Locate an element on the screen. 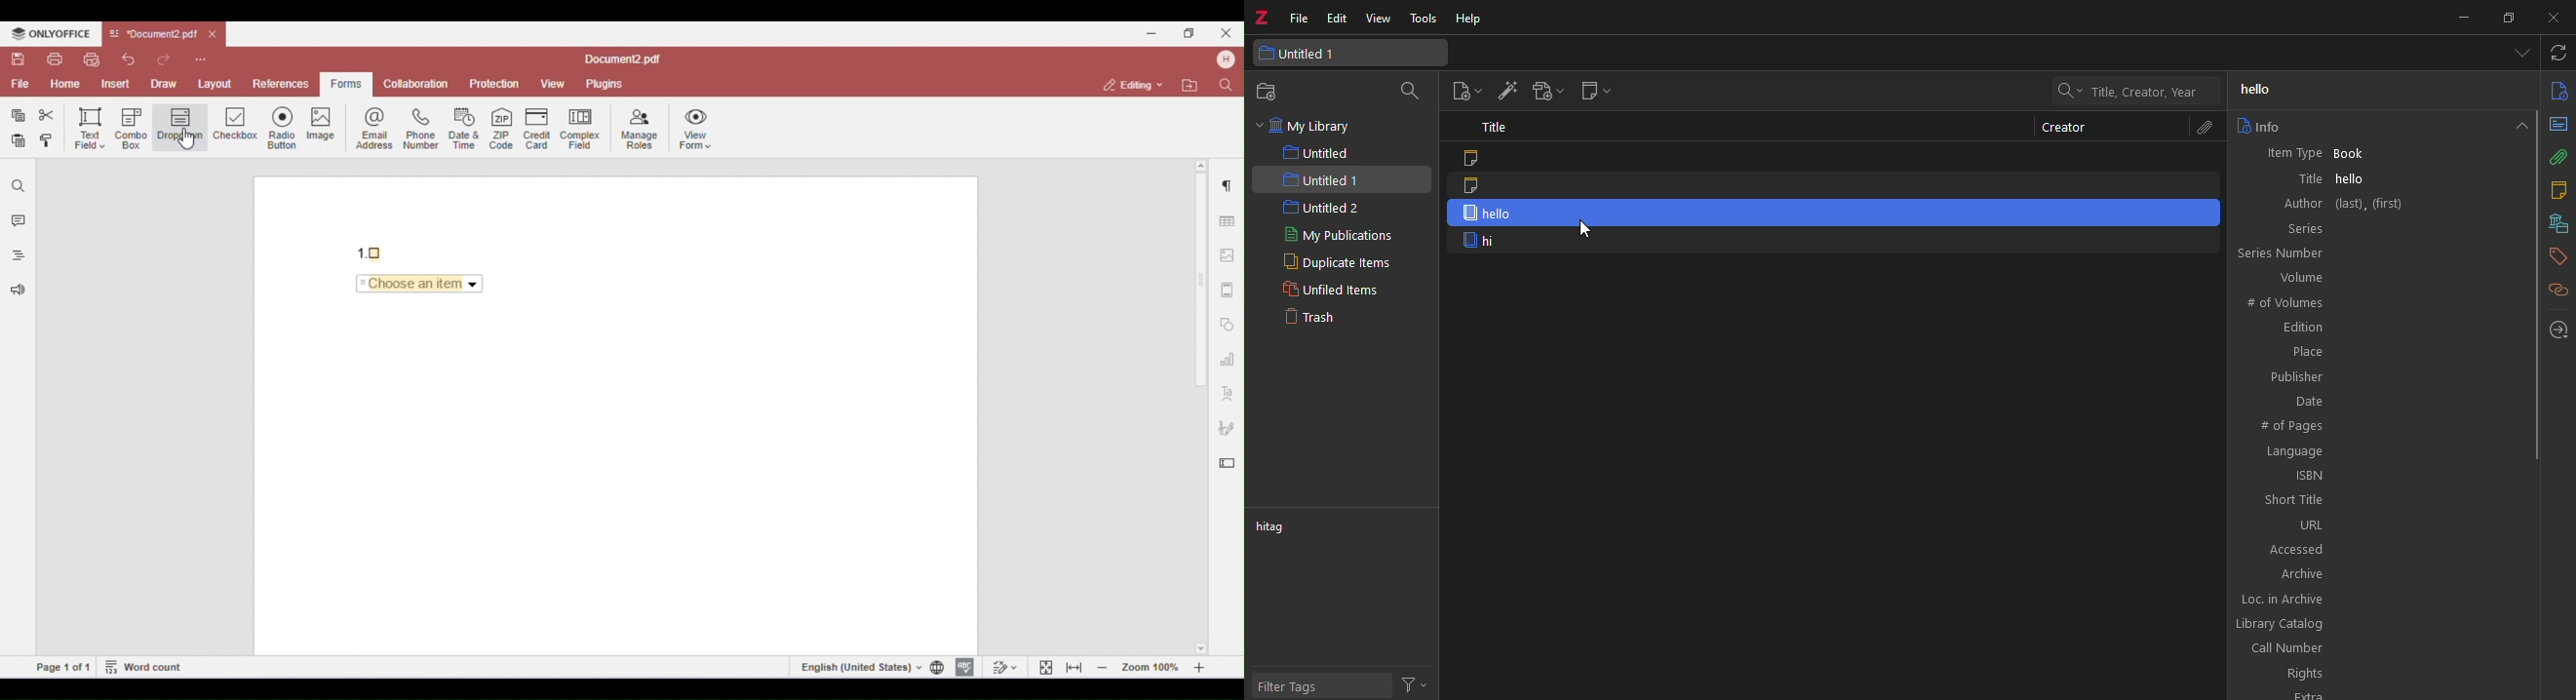 The image size is (2576, 700). close is located at coordinates (2554, 19).